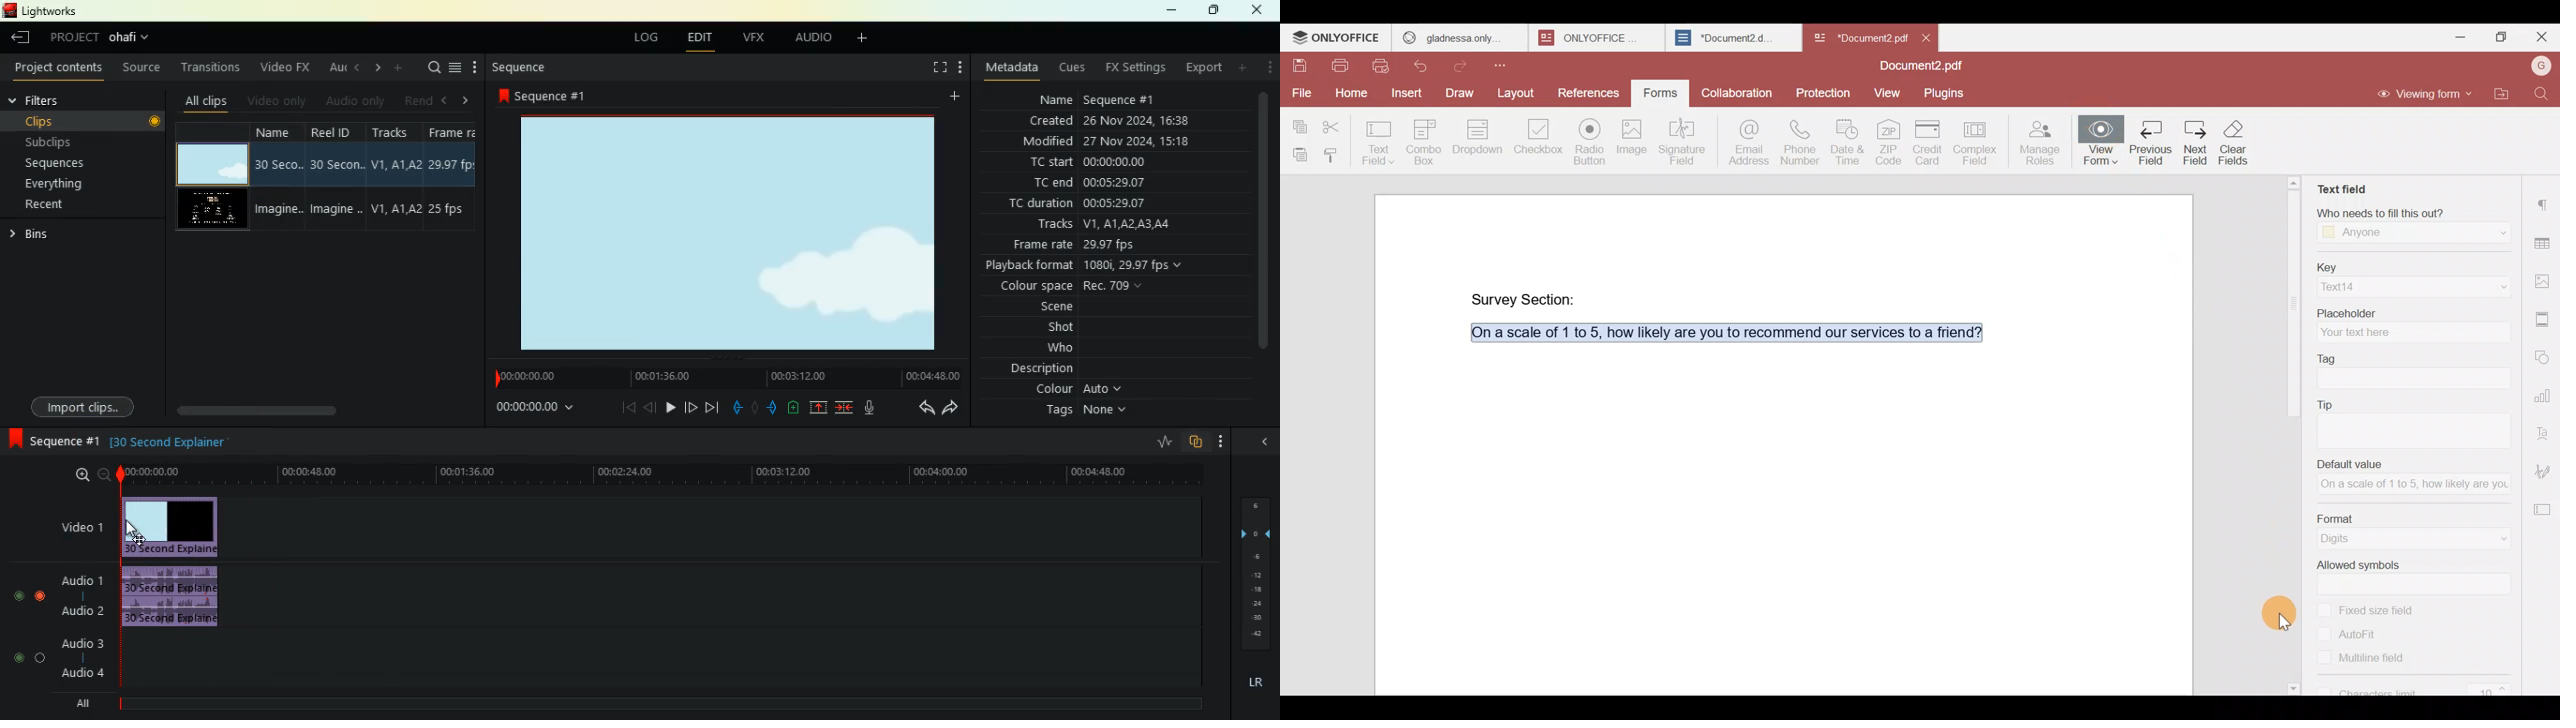 This screenshot has height=728, width=2576. I want to click on Protection, so click(1824, 91).